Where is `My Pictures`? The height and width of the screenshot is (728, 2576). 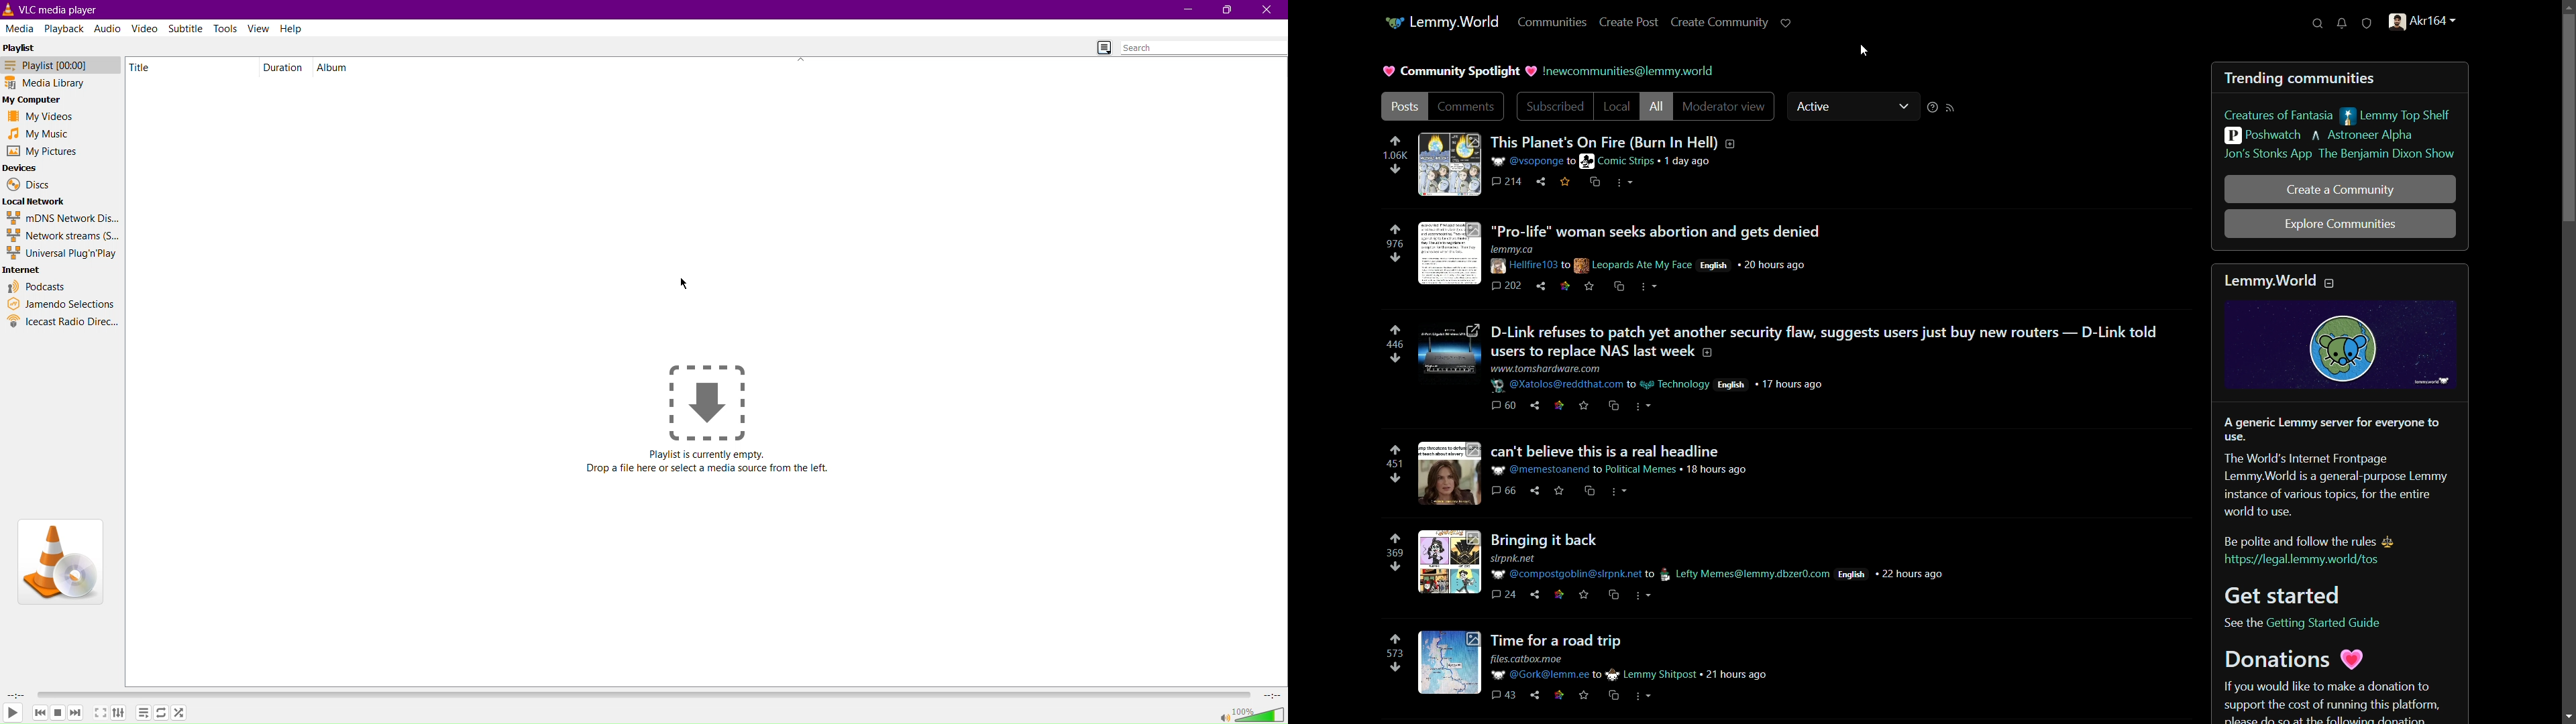
My Pictures is located at coordinates (42, 152).